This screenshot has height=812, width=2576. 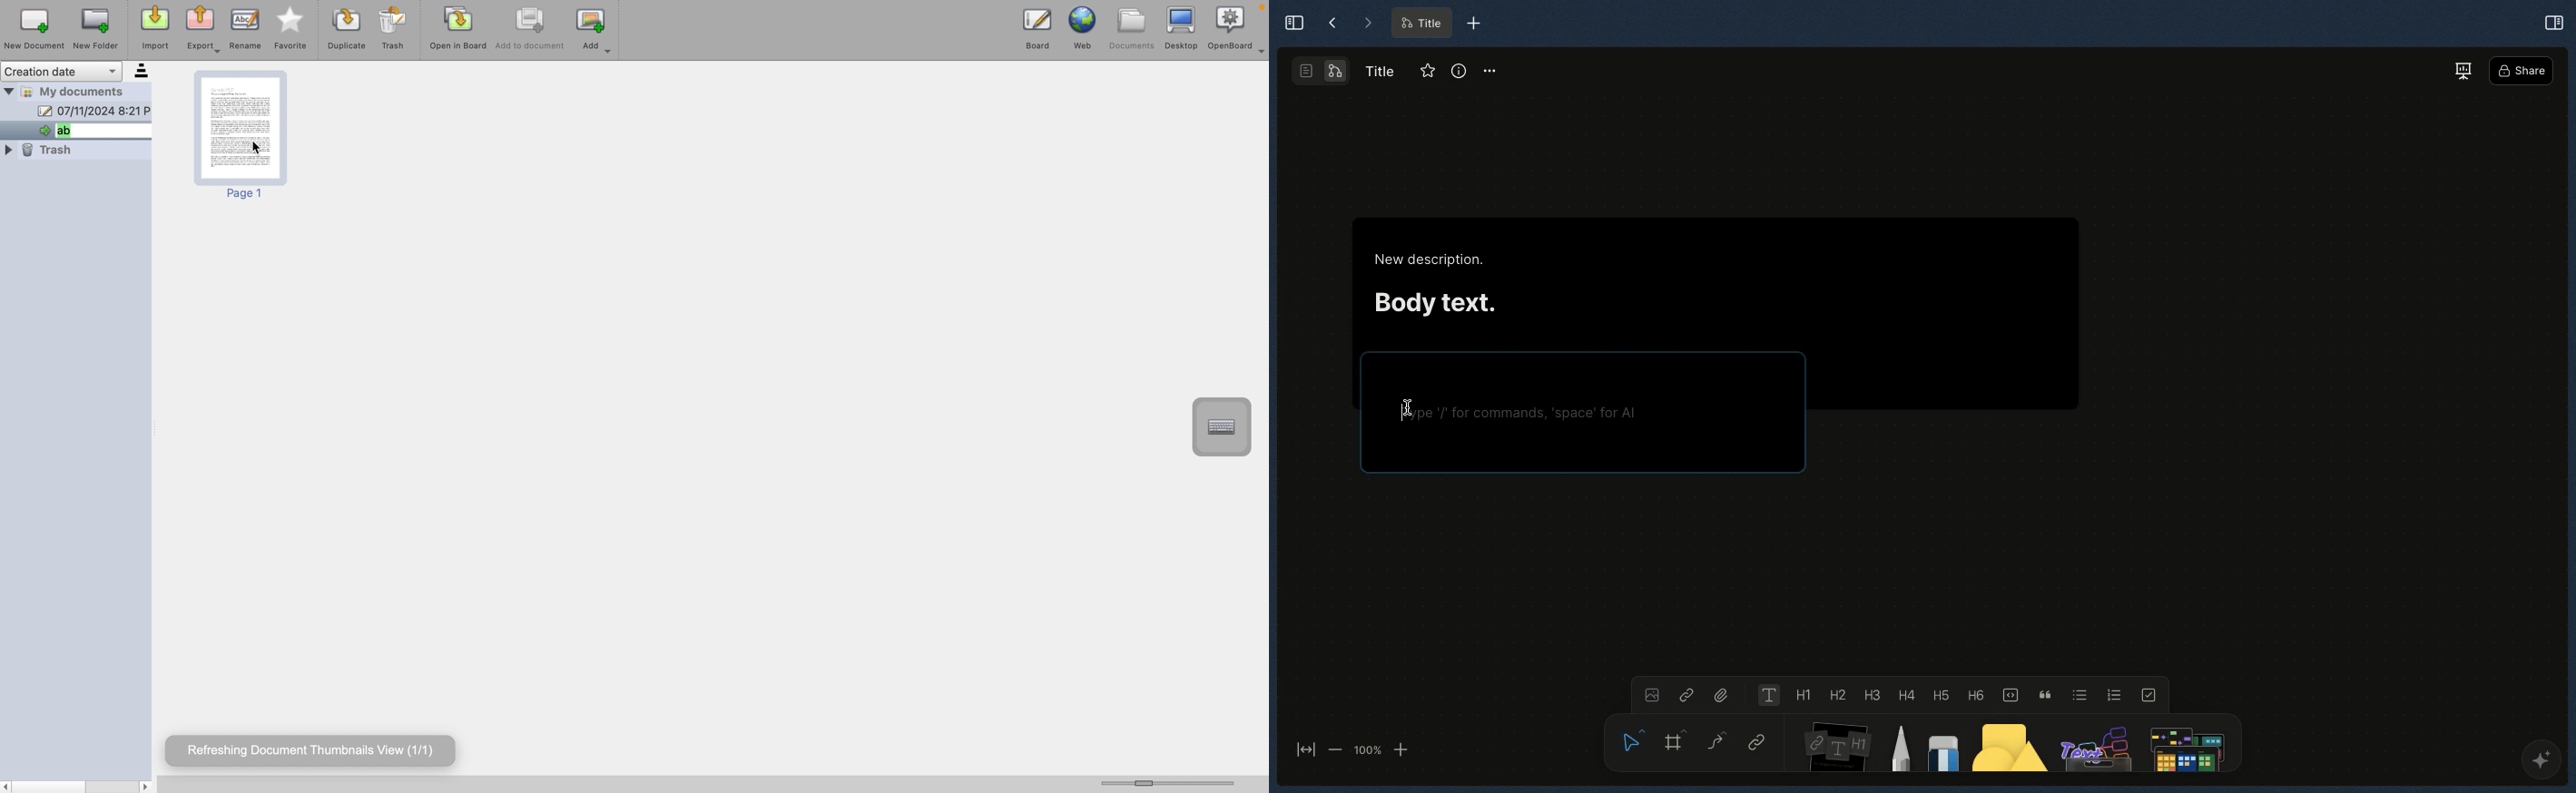 I want to click on Eraser, so click(x=1942, y=749).